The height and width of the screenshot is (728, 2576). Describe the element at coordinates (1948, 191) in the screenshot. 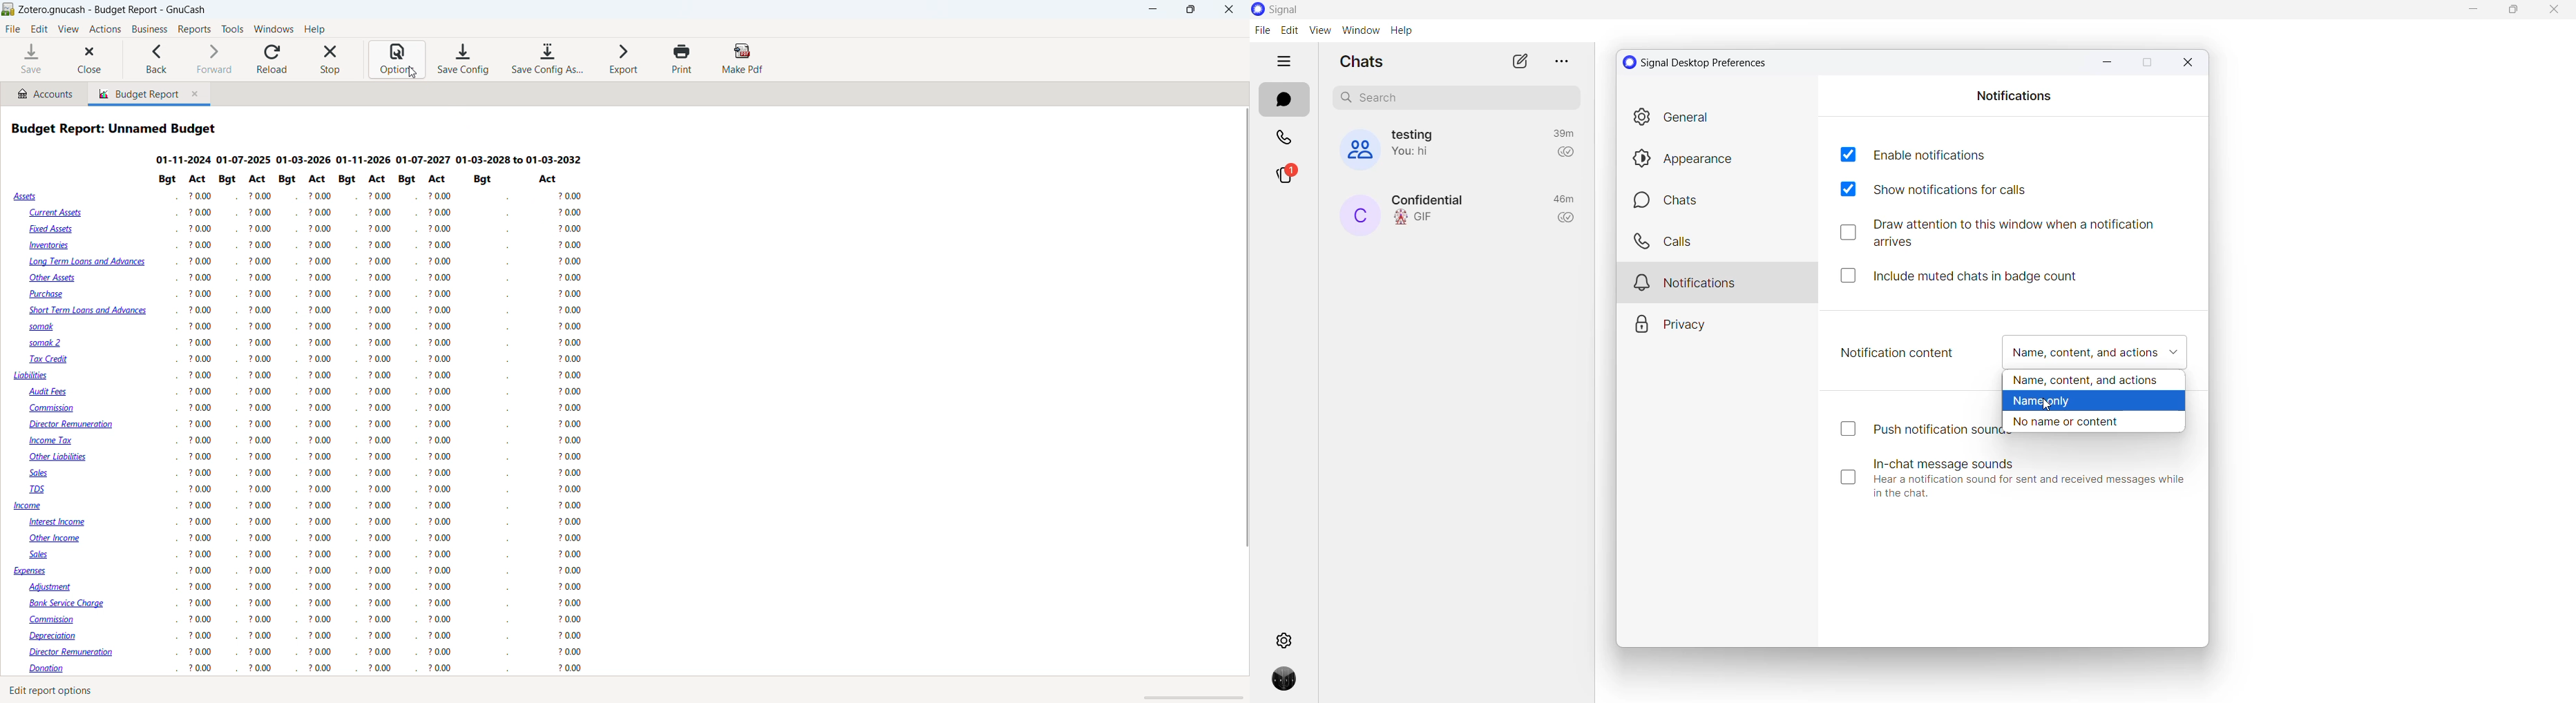

I see `show notifications for call checkbox` at that location.